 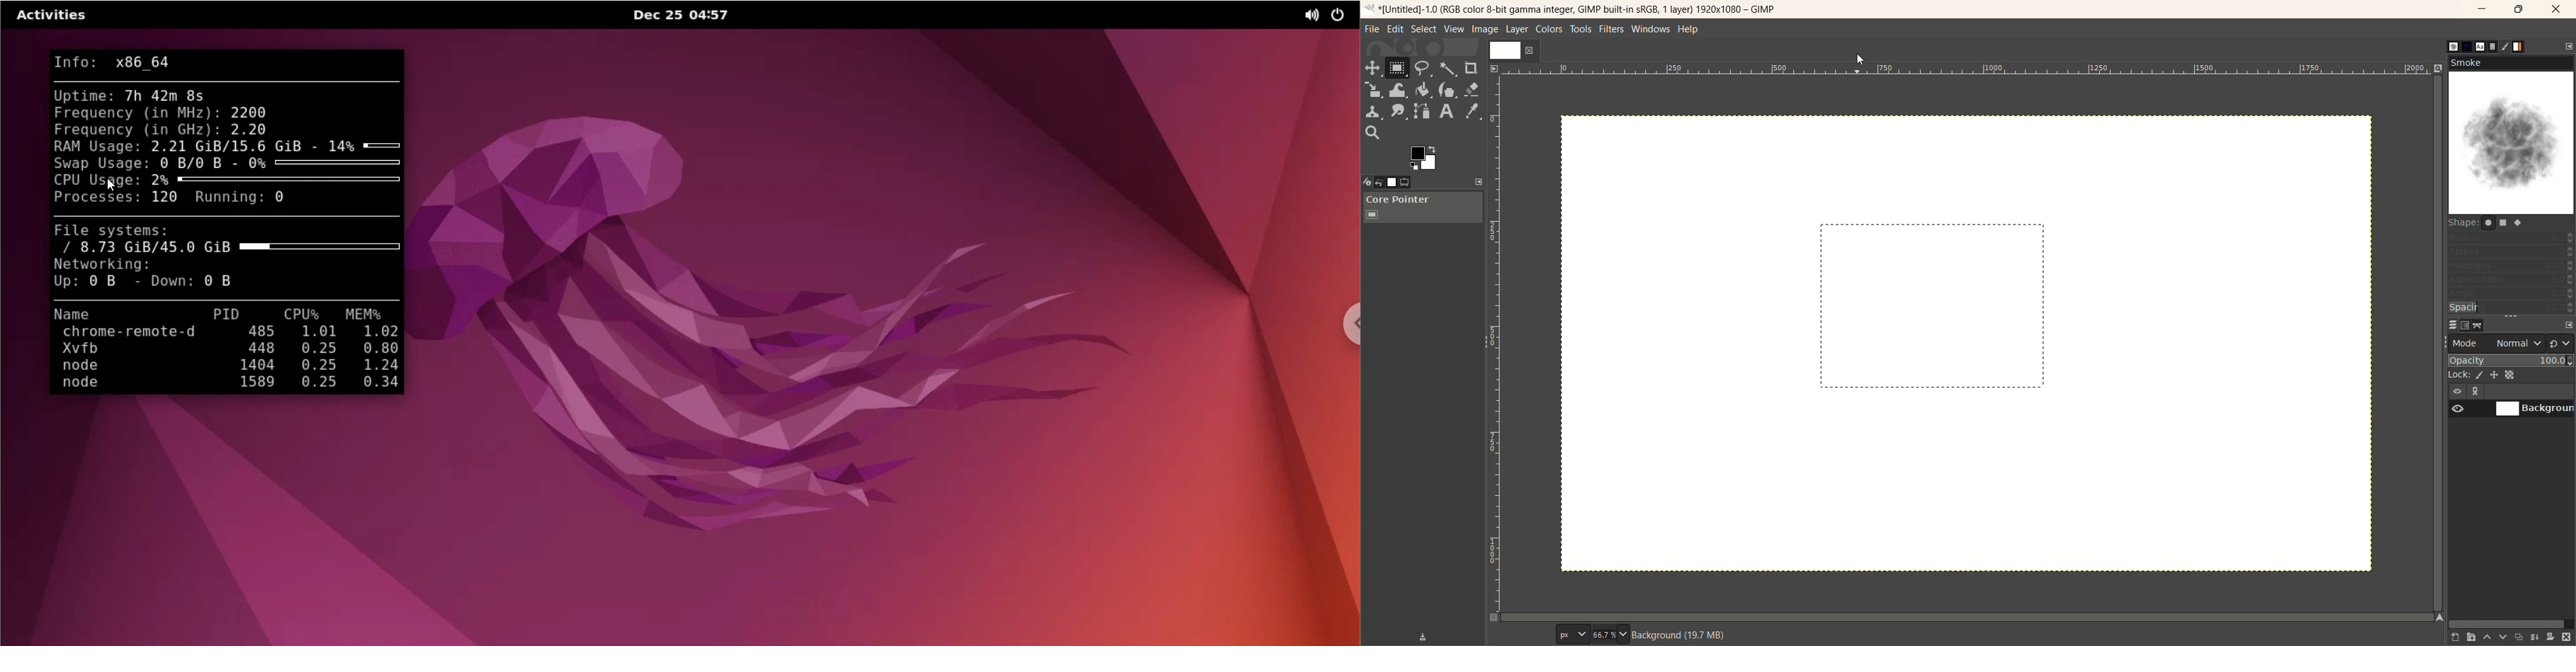 I want to click on smoke, so click(x=2513, y=136).